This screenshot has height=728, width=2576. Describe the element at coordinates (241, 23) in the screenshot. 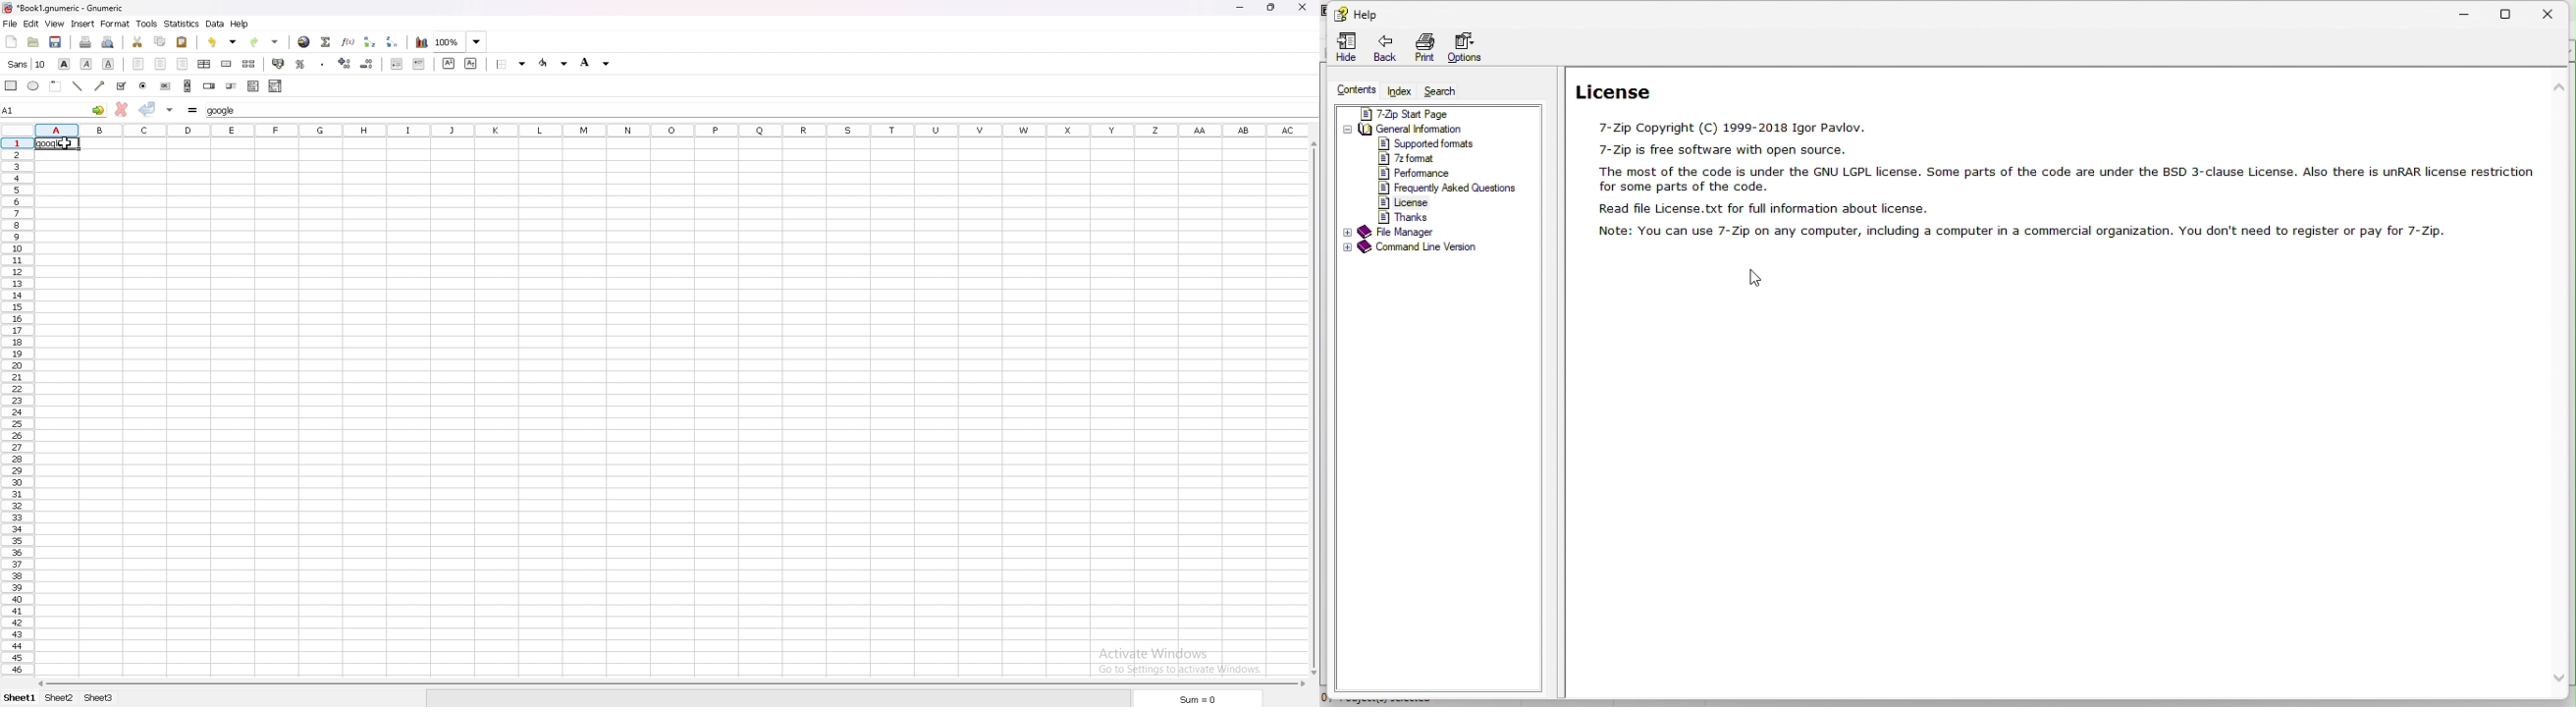

I see `help` at that location.